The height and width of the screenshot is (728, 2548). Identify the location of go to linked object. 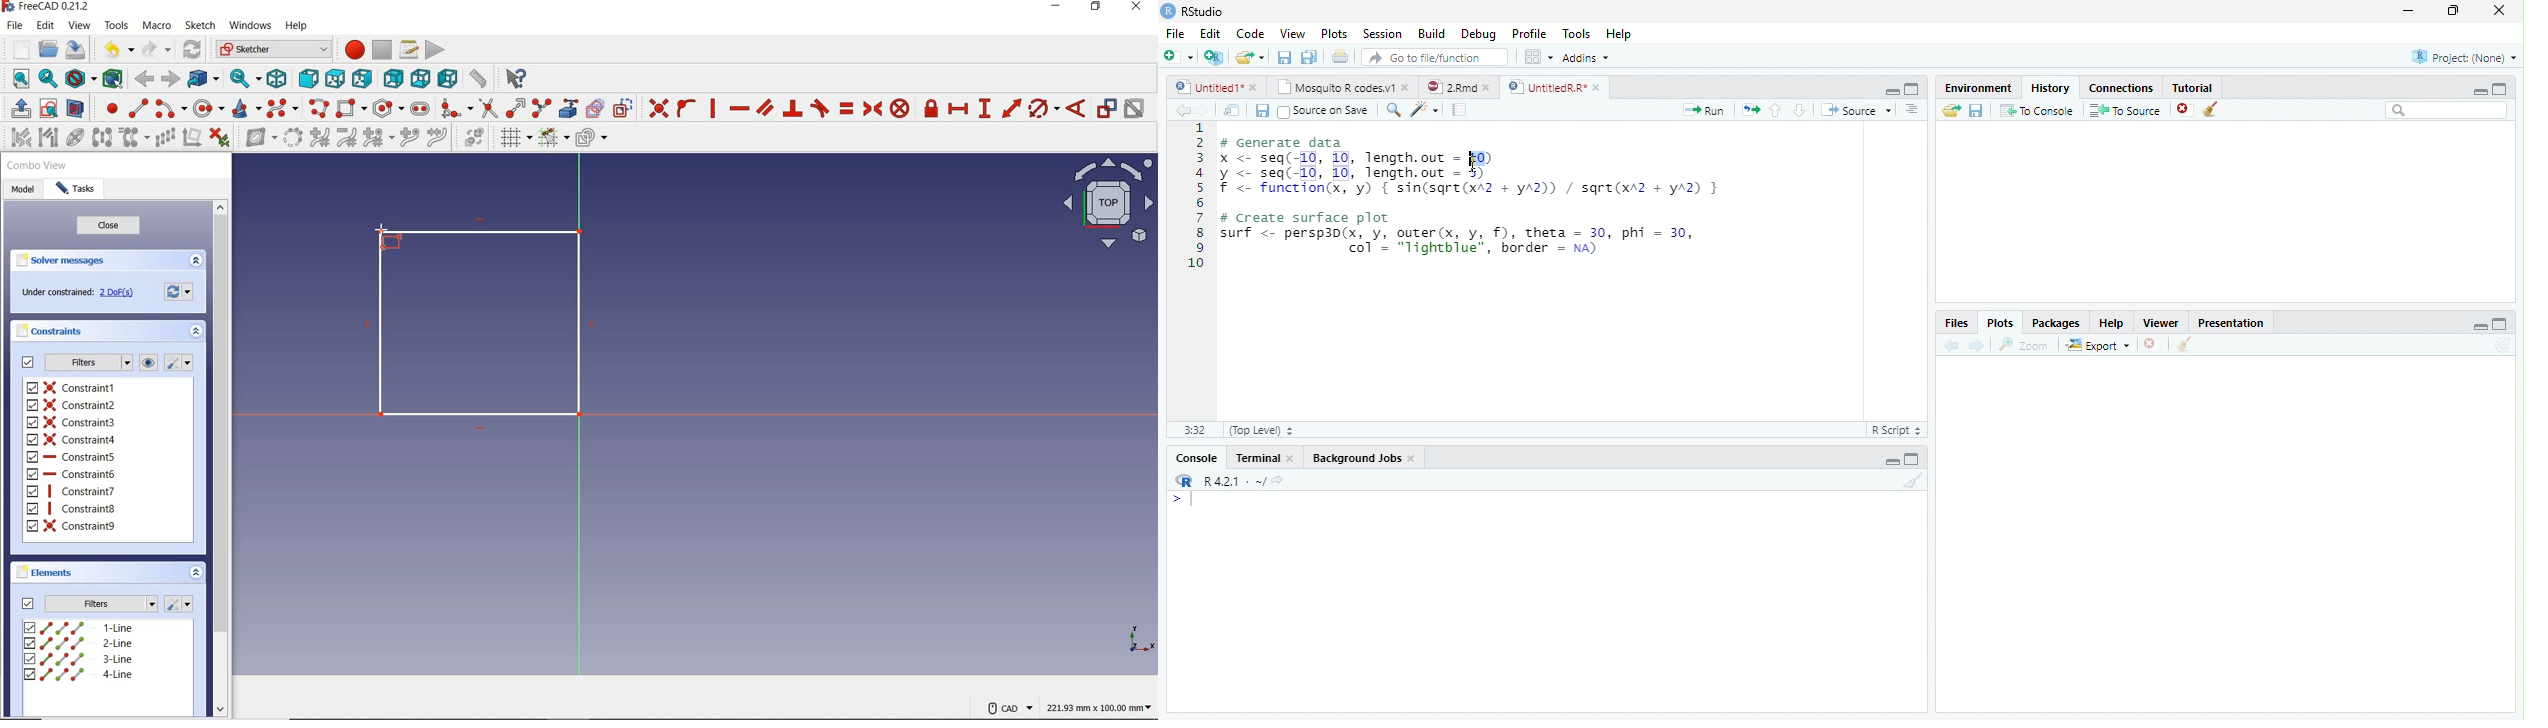
(203, 79).